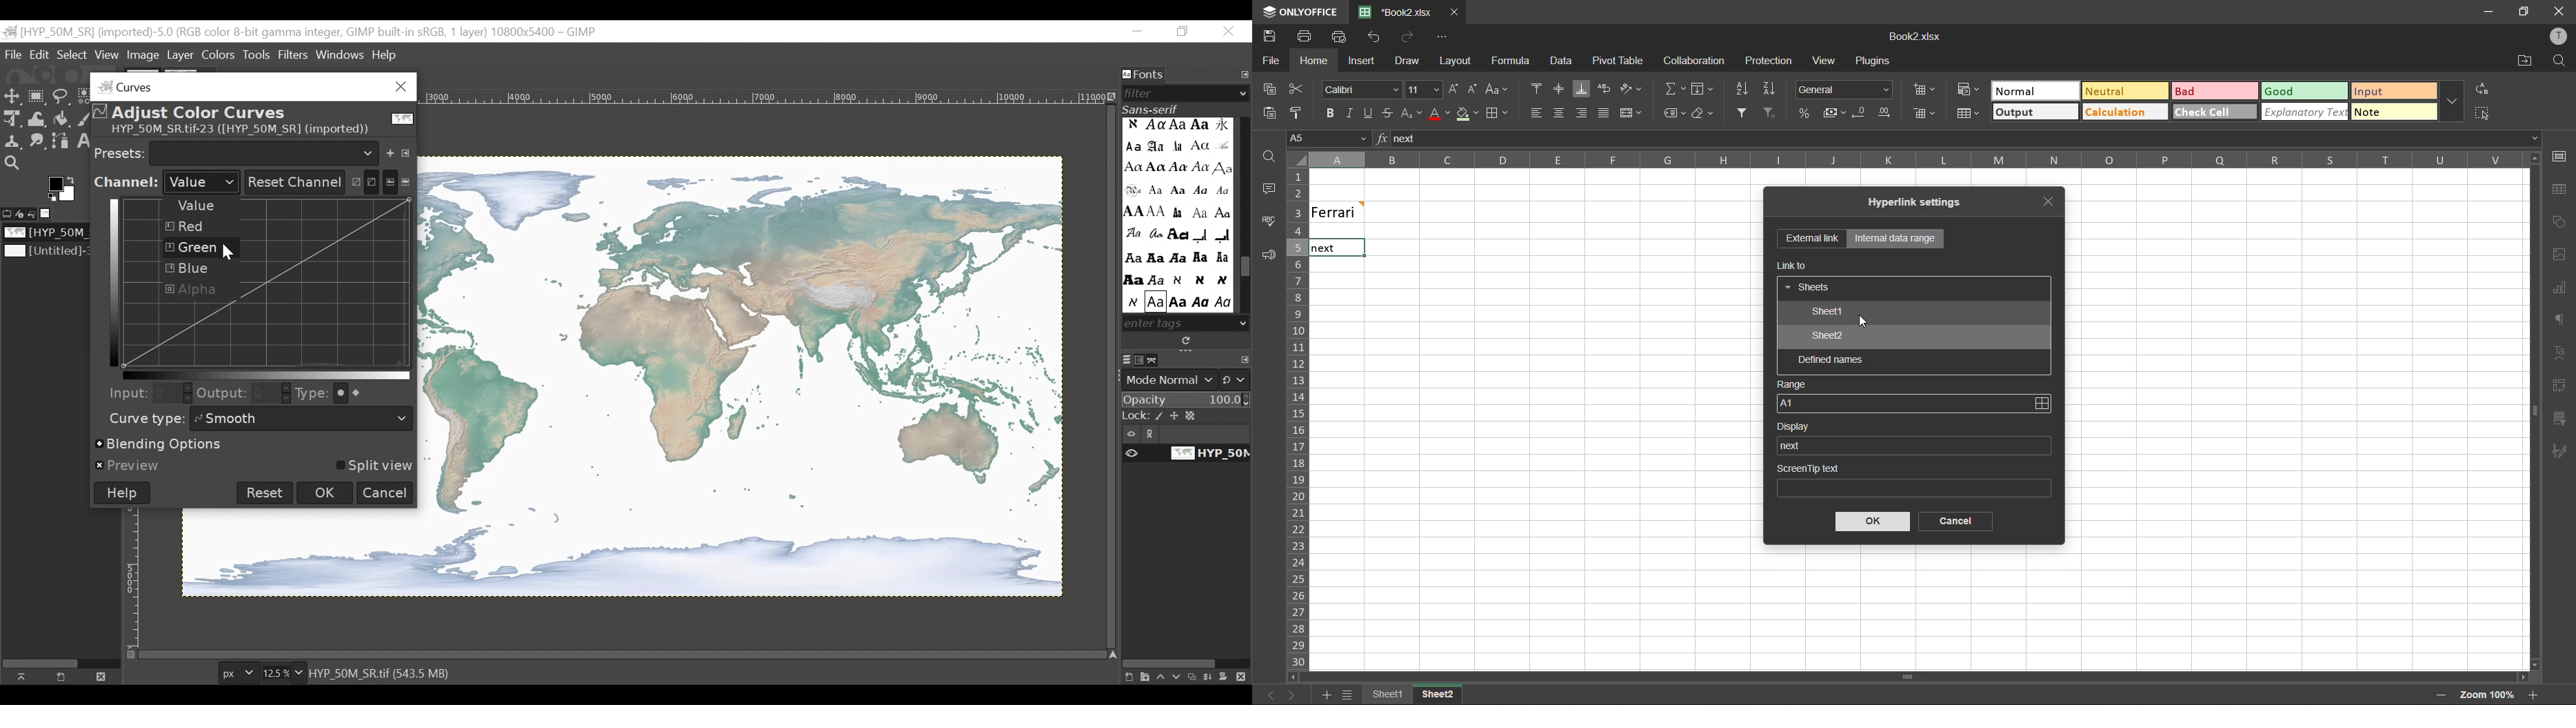 Image resolution: width=2576 pixels, height=728 pixels. Describe the element at coordinates (12, 141) in the screenshot. I see `Clone tool` at that location.